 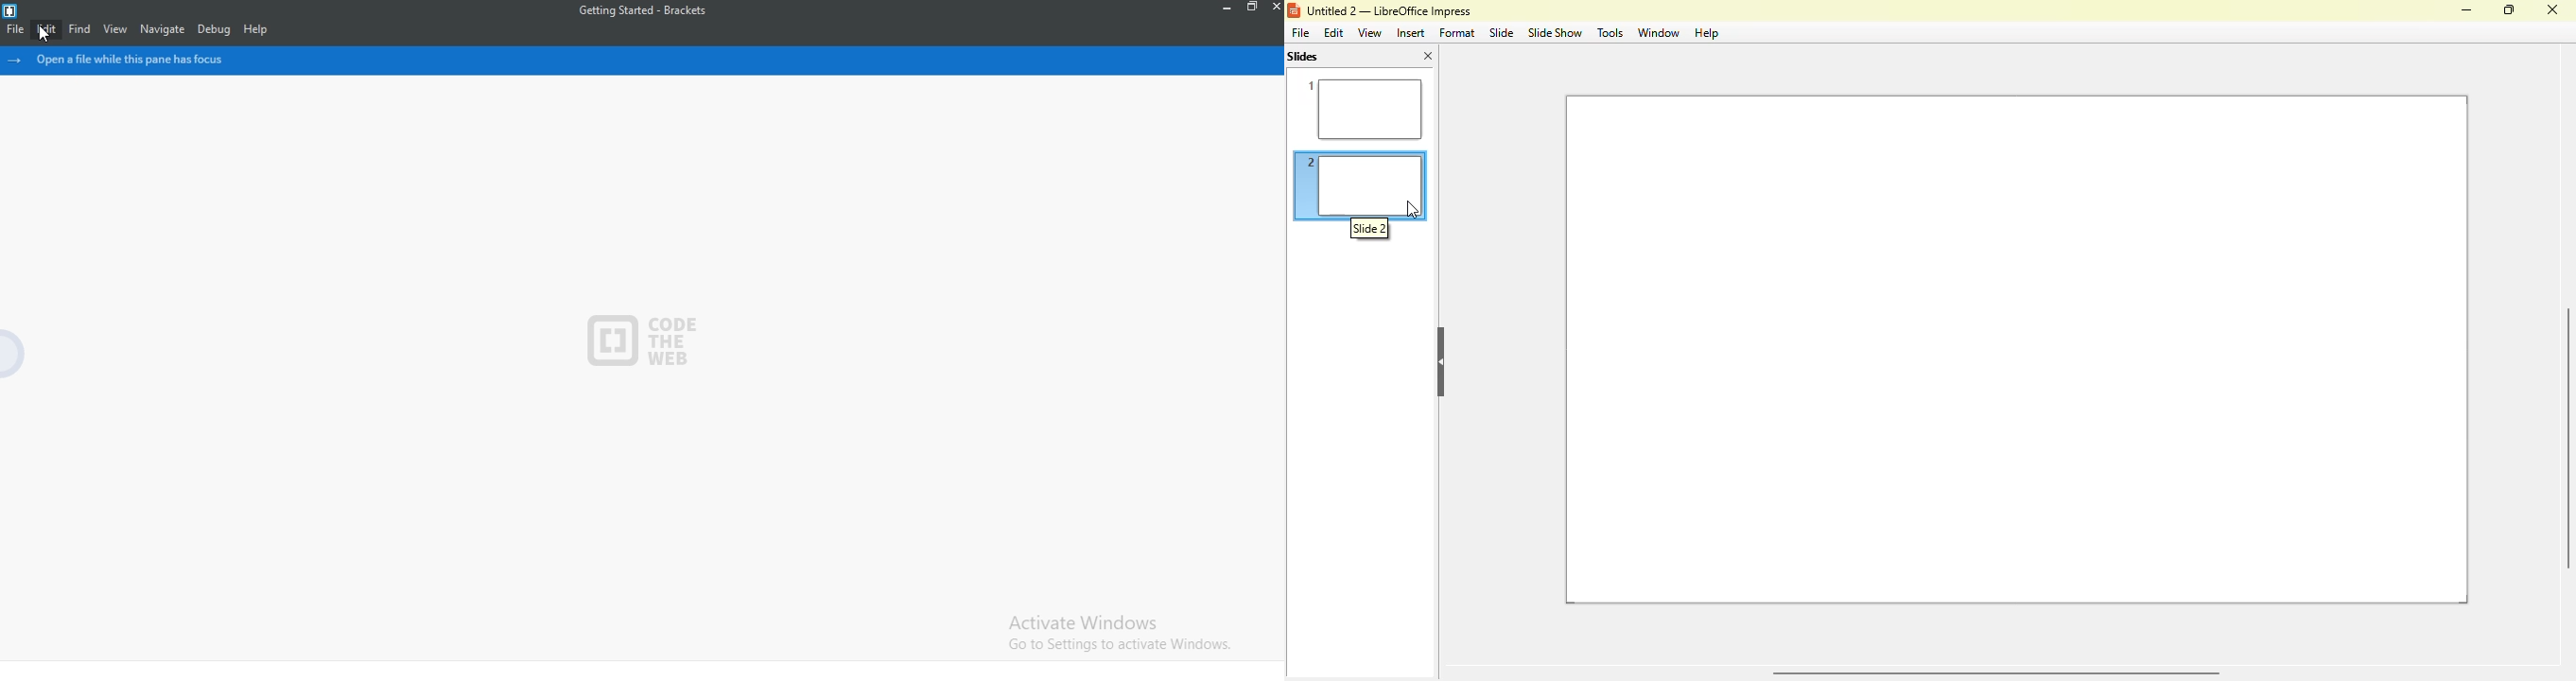 What do you see at coordinates (2466, 10) in the screenshot?
I see `minimize` at bounding box center [2466, 10].